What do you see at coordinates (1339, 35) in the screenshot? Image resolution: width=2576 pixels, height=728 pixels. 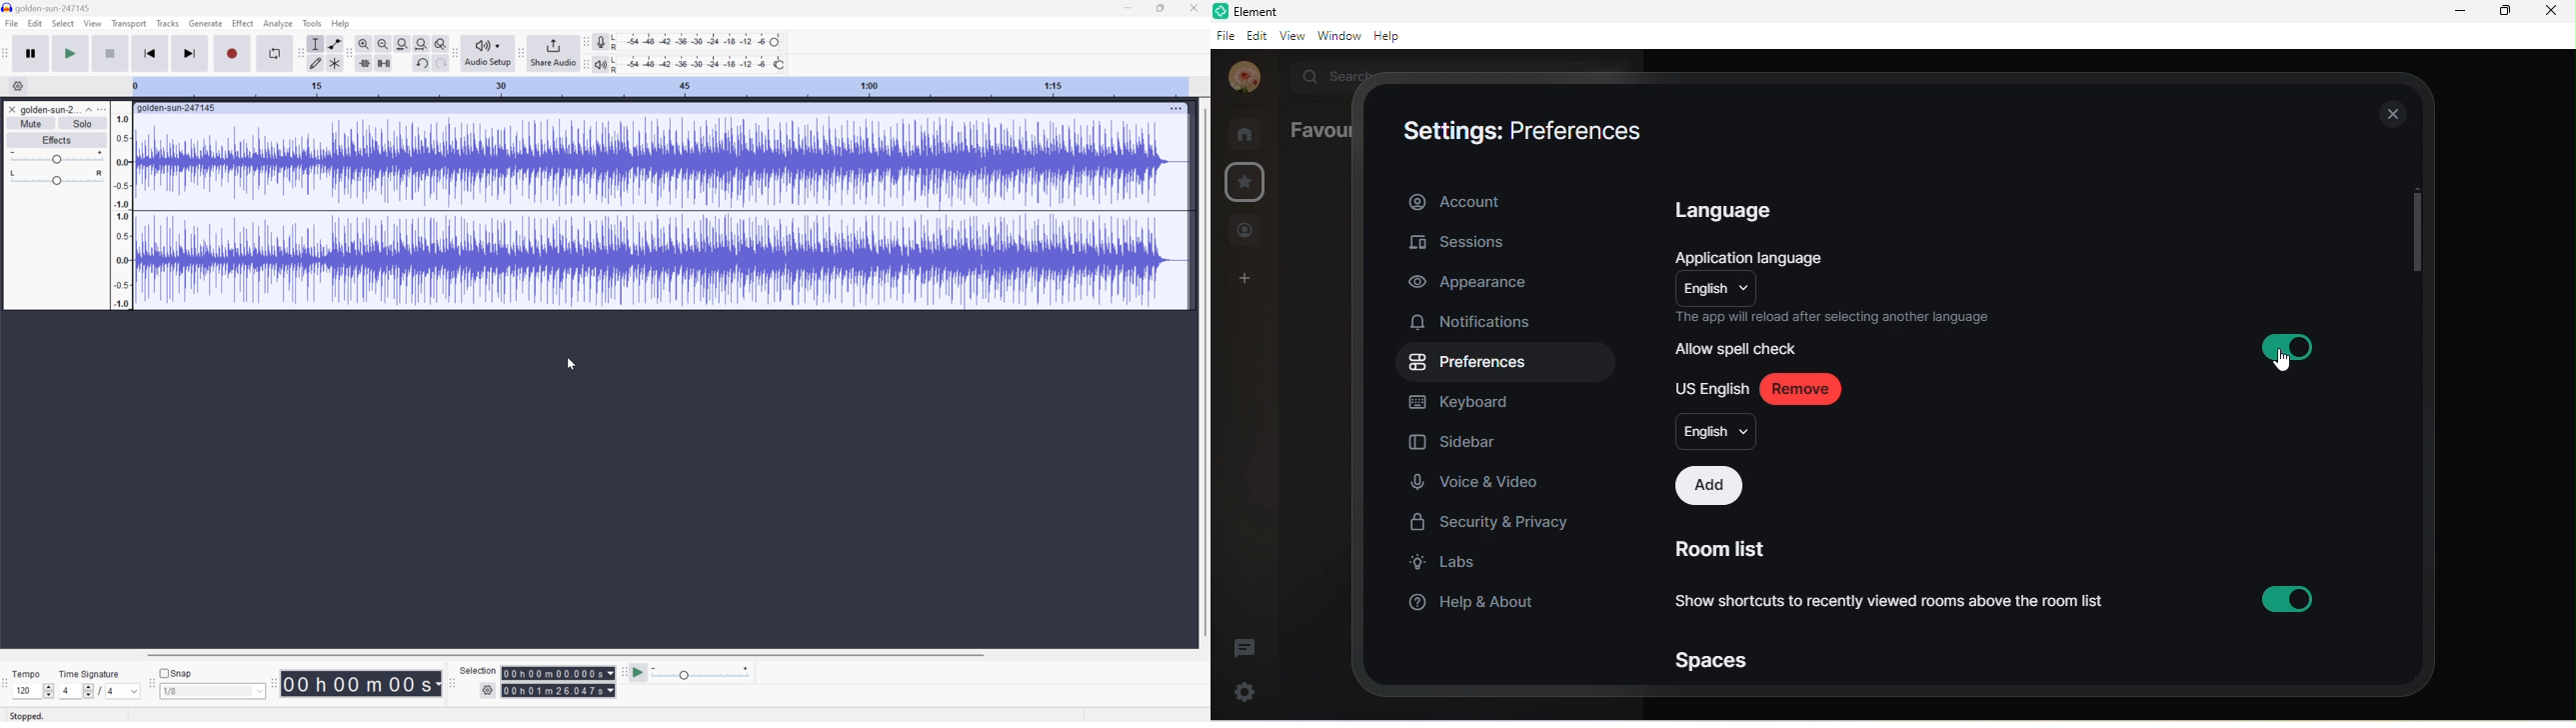 I see `window` at bounding box center [1339, 35].